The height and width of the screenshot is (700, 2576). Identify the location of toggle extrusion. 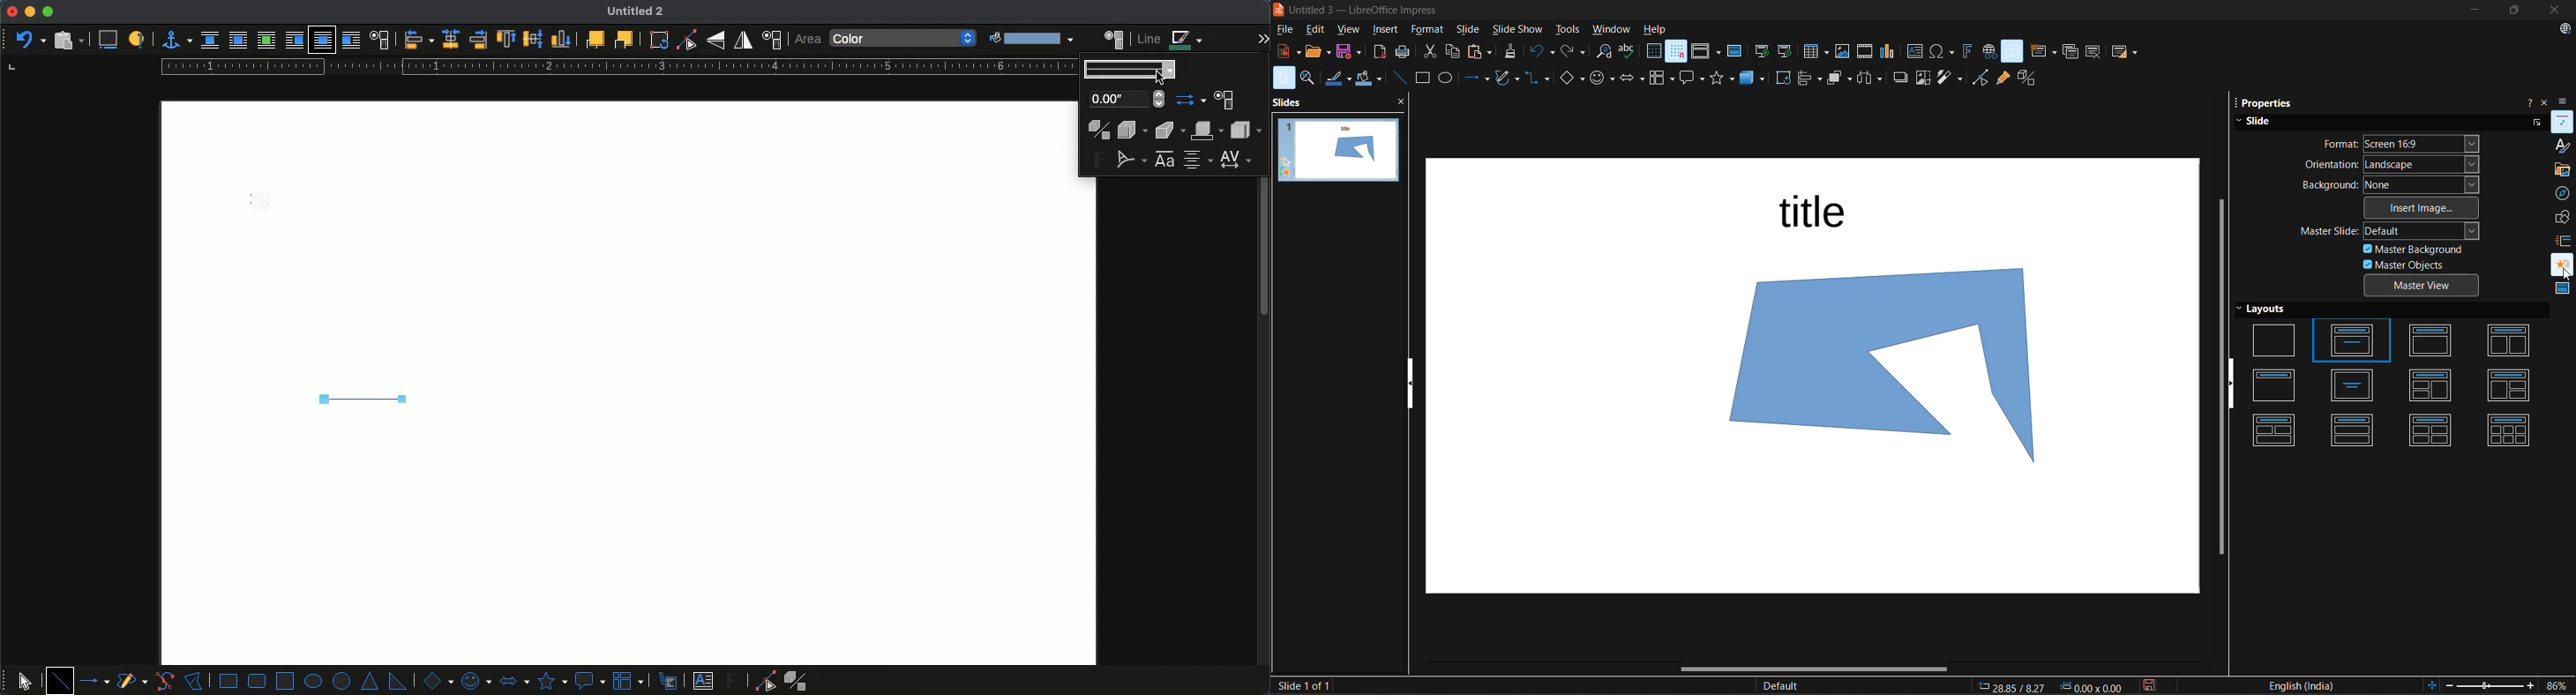
(2027, 78).